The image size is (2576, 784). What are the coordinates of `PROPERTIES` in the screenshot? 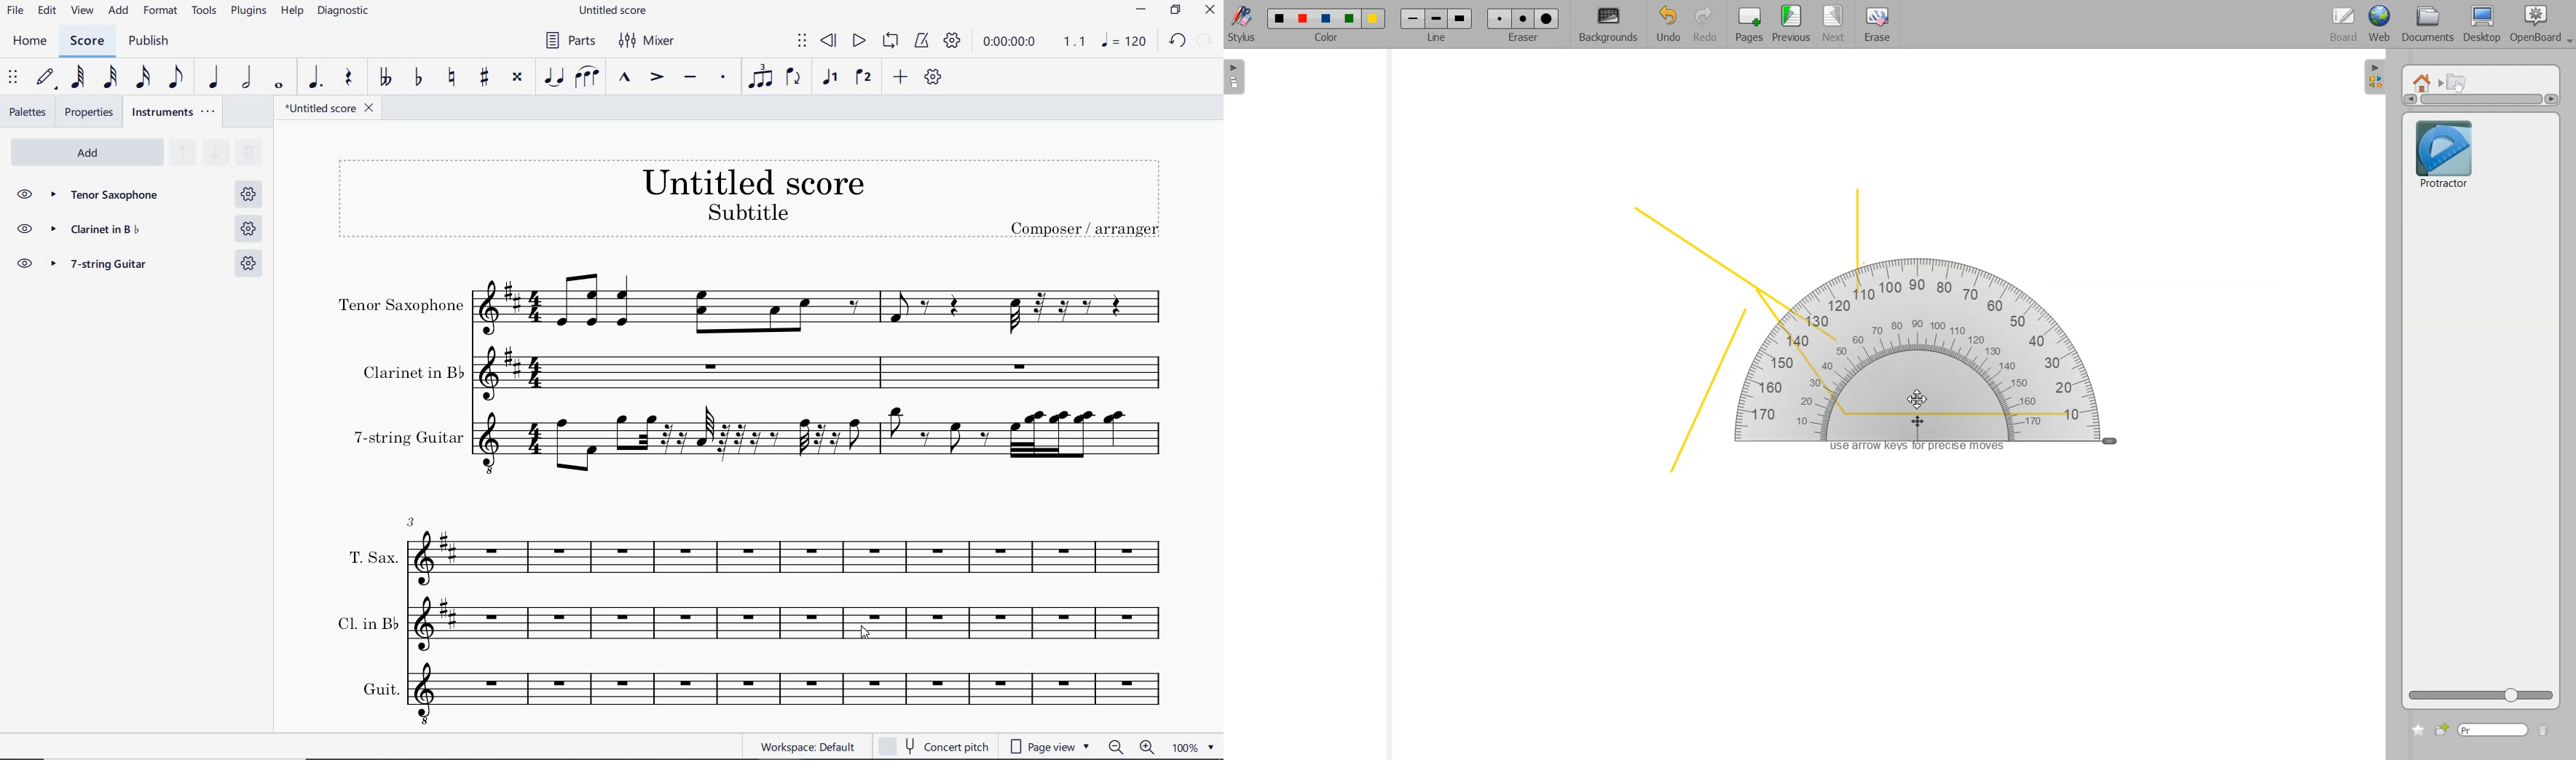 It's located at (92, 112).